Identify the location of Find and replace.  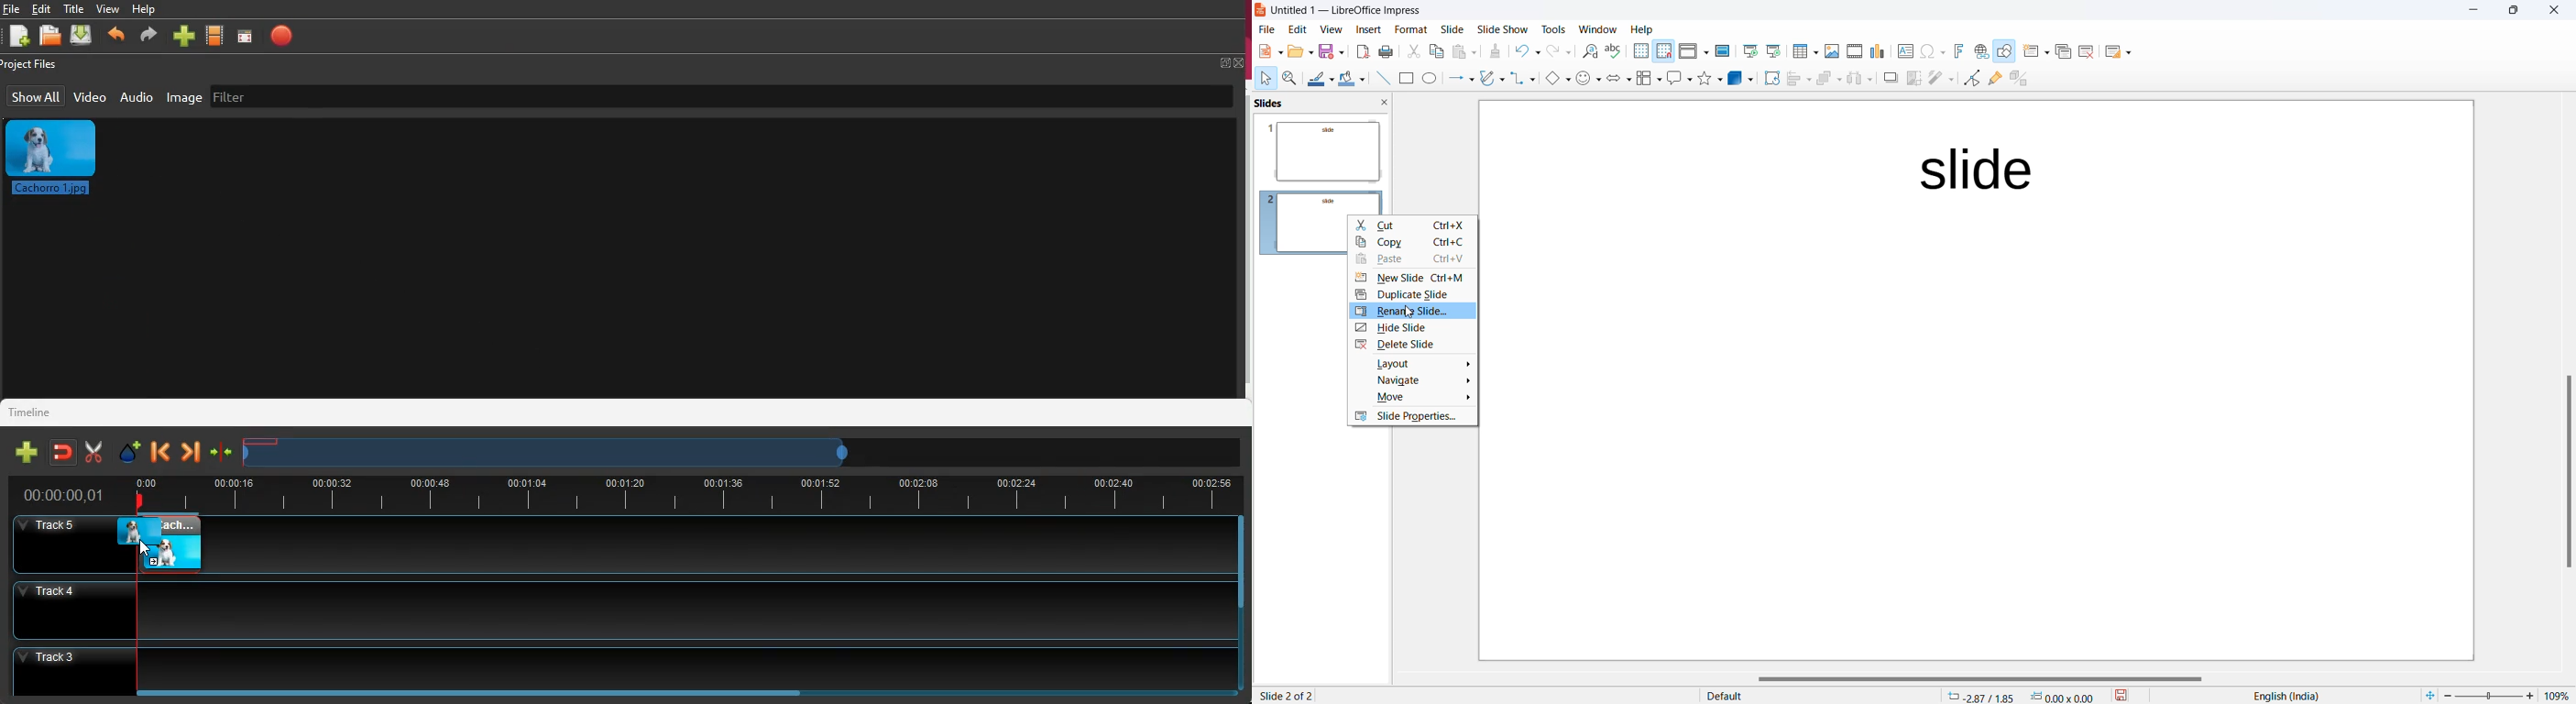
(1588, 52).